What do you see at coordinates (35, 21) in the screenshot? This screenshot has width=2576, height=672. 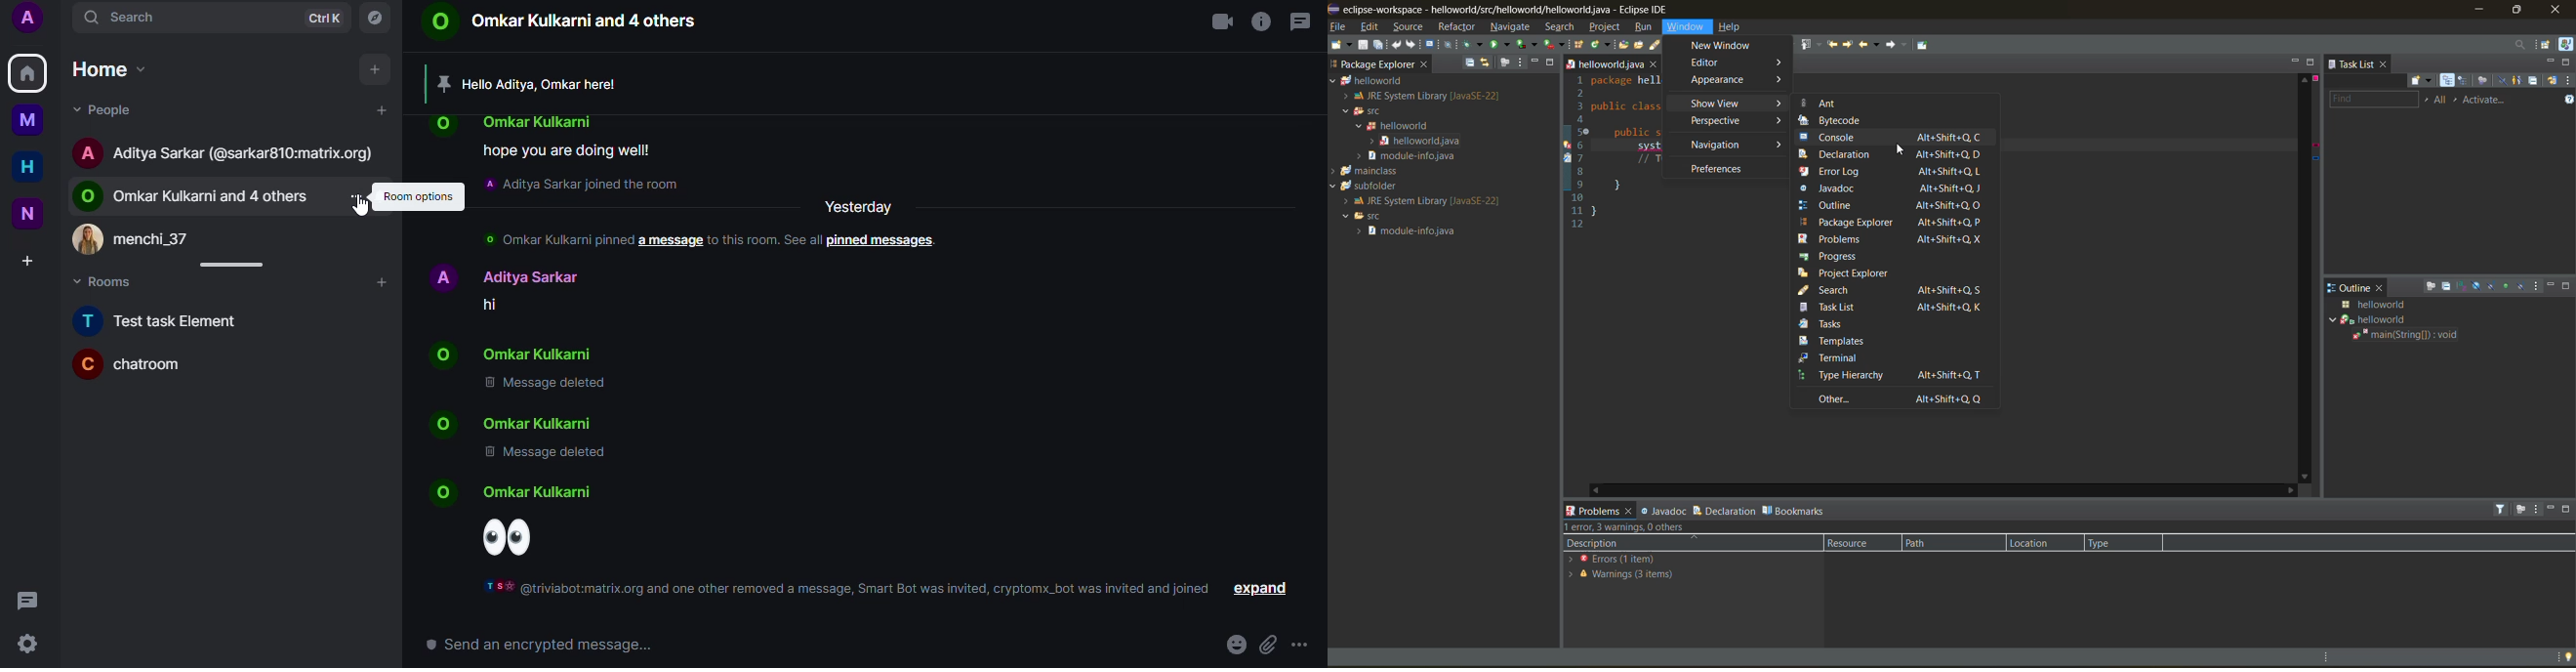 I see `A` at bounding box center [35, 21].